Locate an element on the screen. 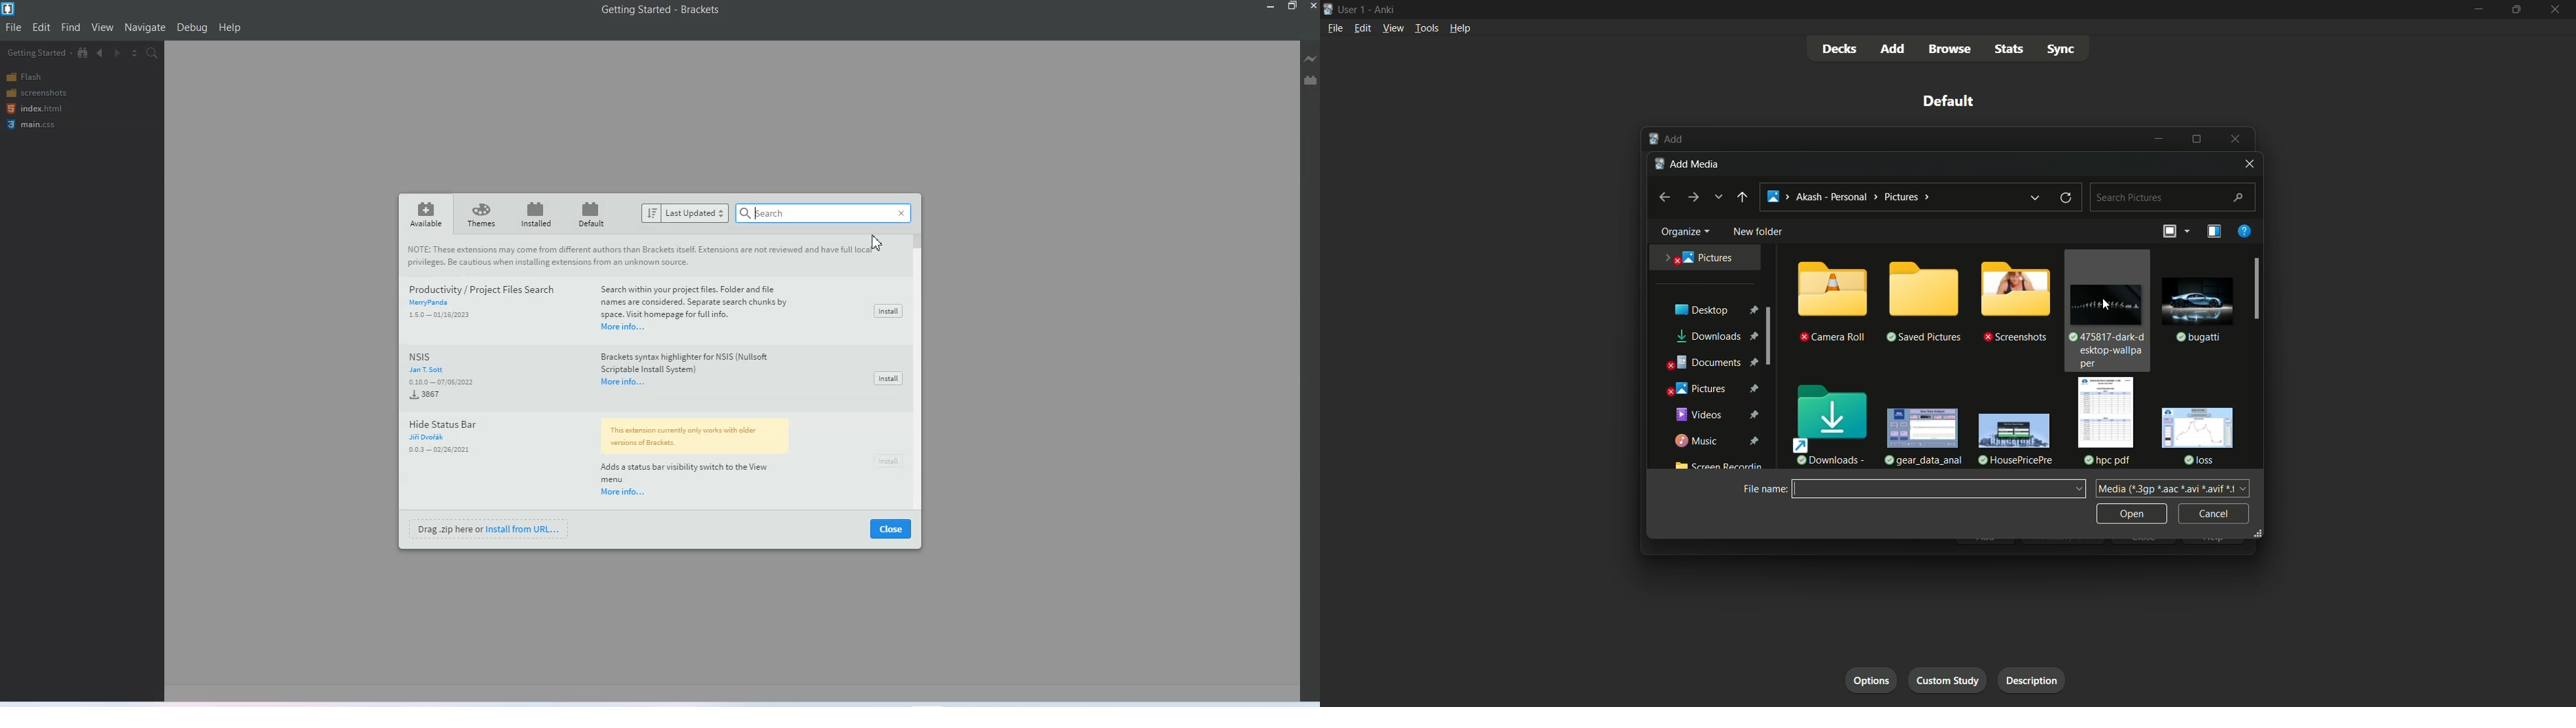  minimize is located at coordinates (2477, 10).